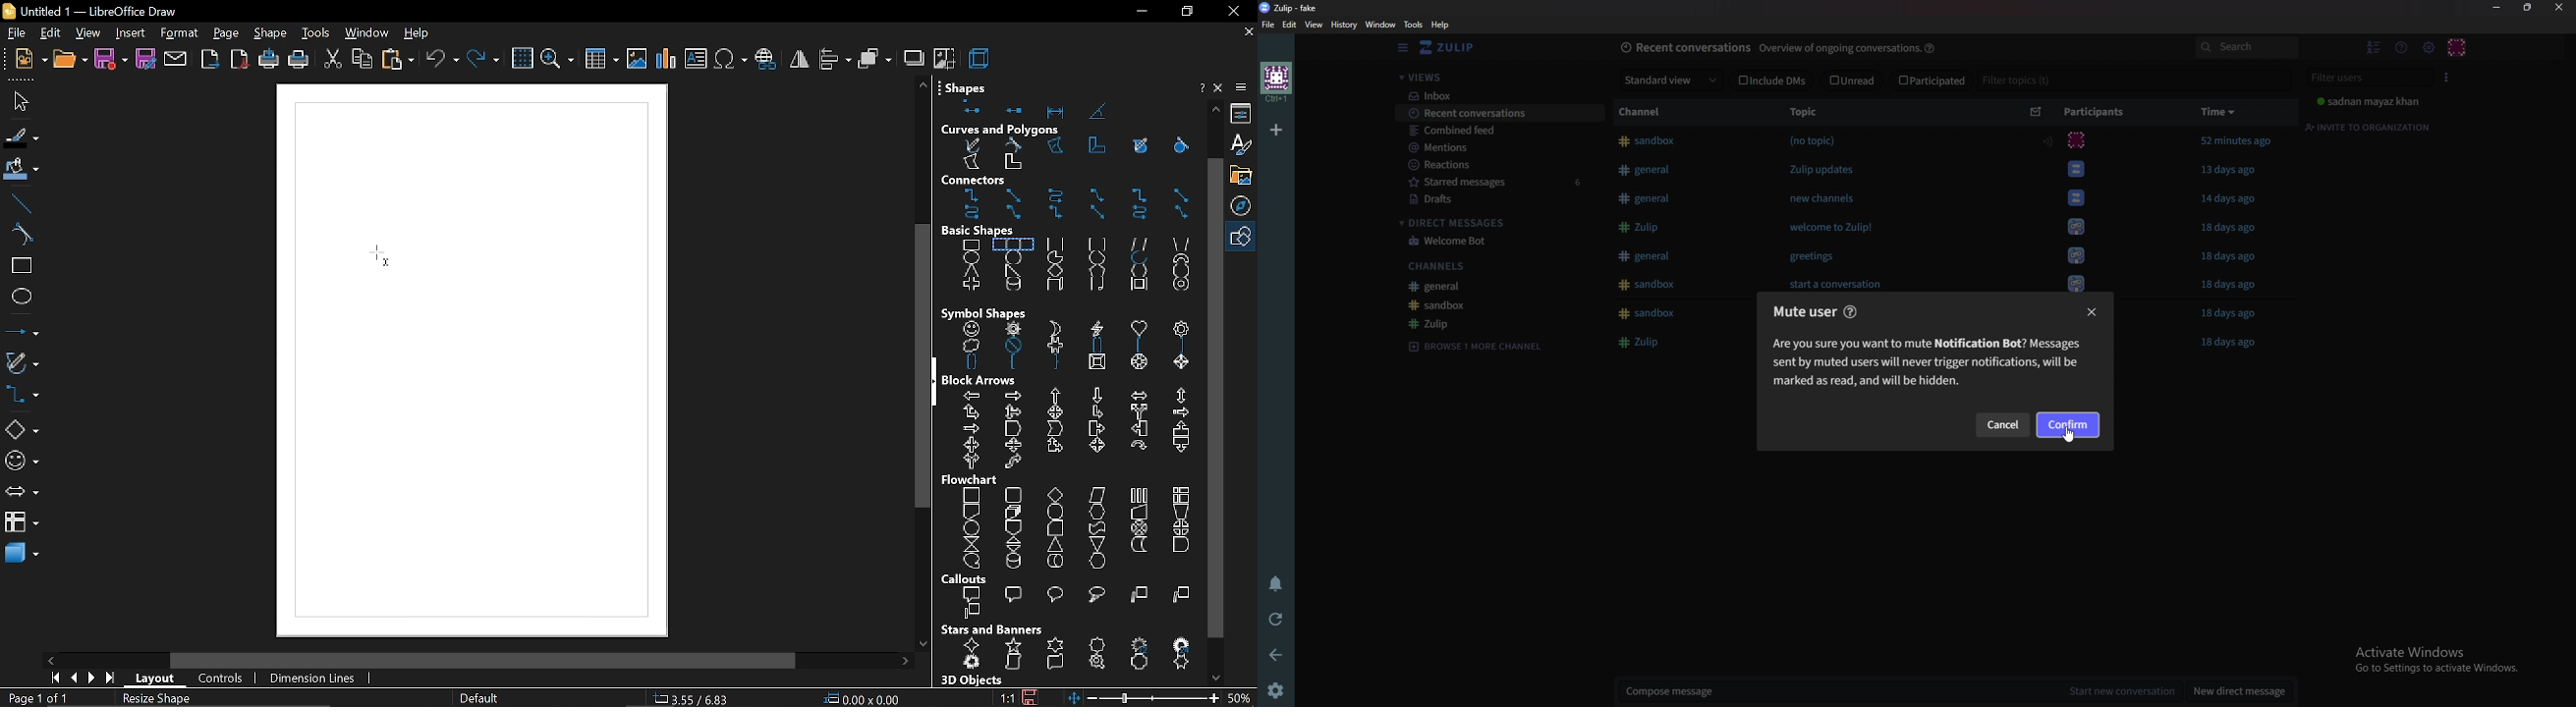 Image resolution: width=2576 pixels, height=728 pixels. Describe the element at coordinates (2078, 169) in the screenshot. I see `icon` at that location.